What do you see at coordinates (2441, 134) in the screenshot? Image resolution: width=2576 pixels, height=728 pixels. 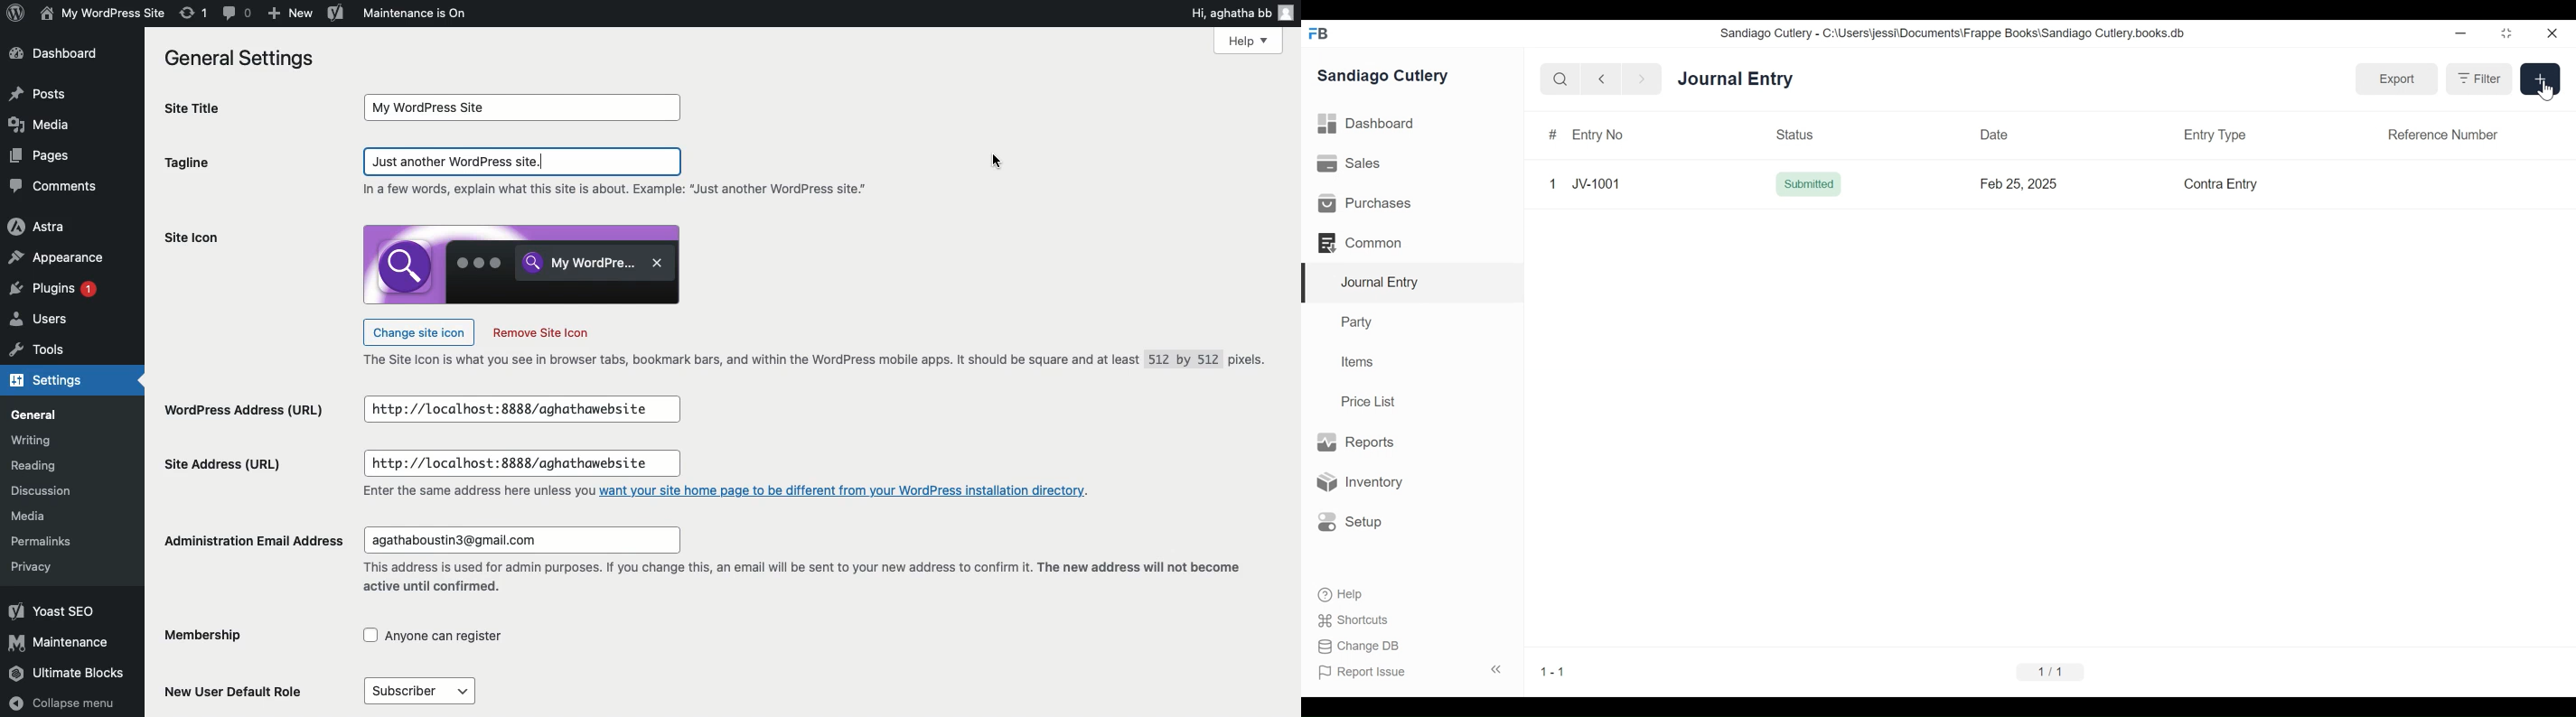 I see `Reference Number` at bounding box center [2441, 134].